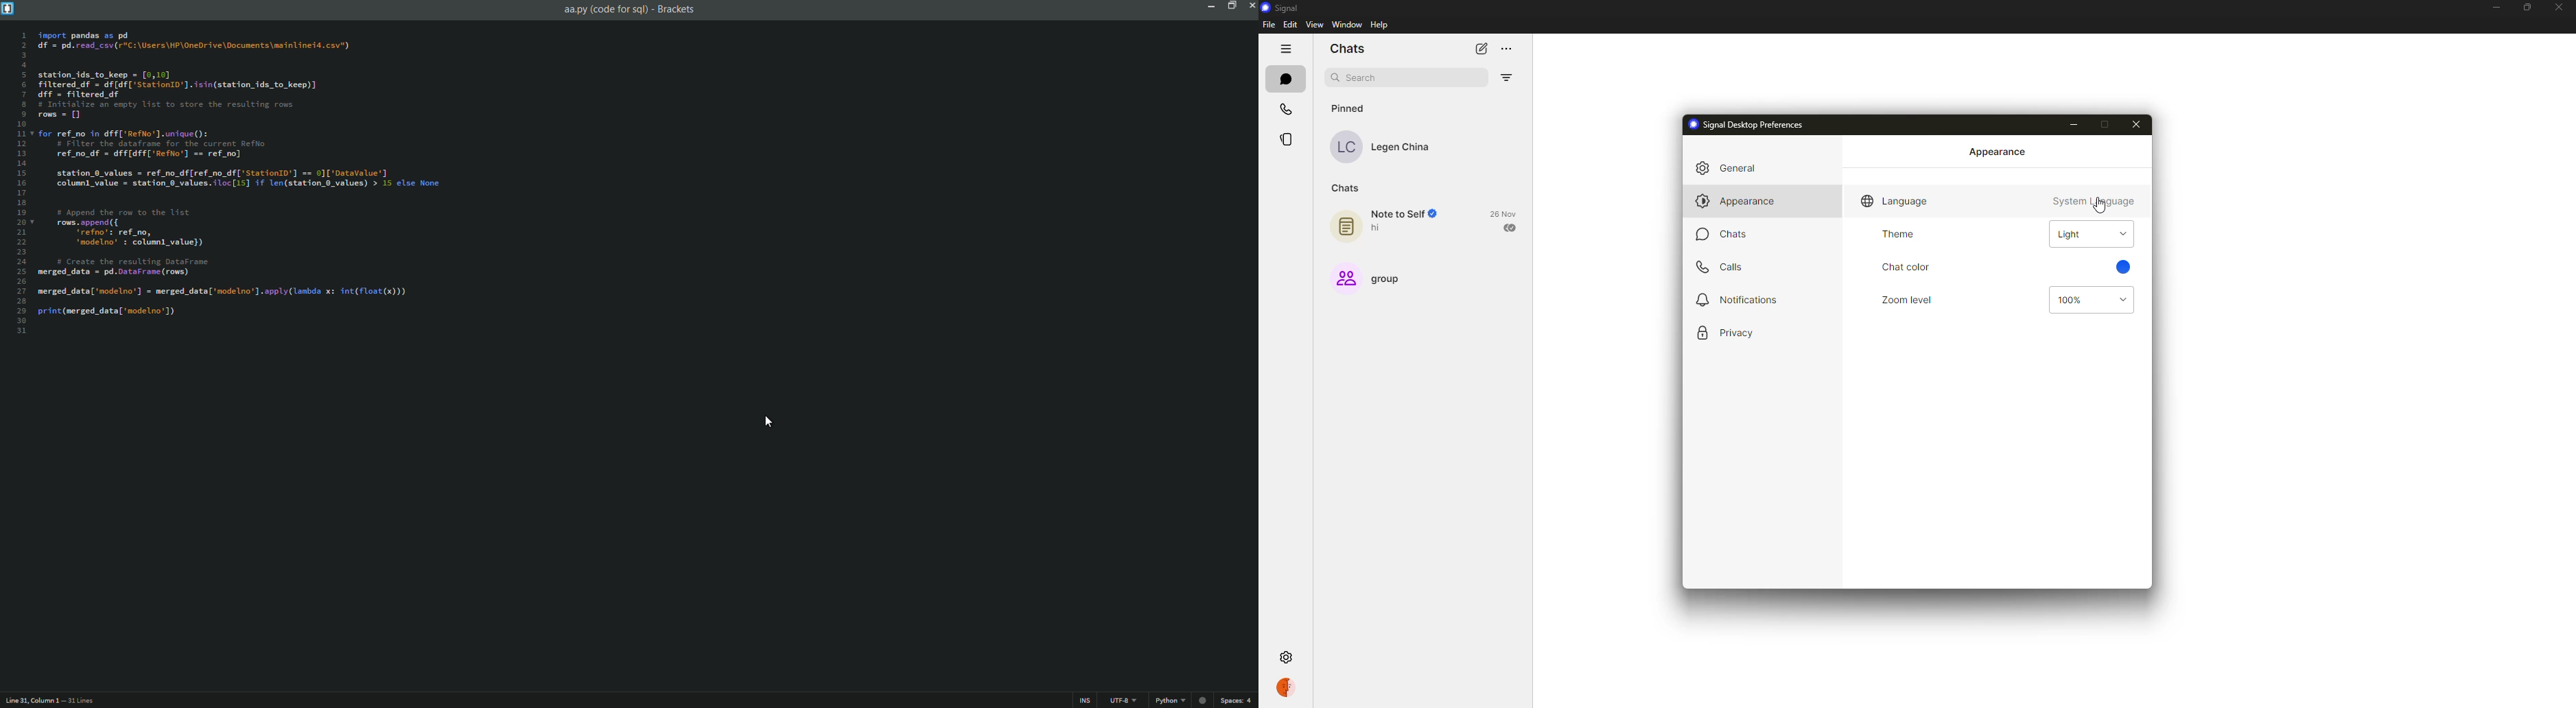 Image resolution: width=2576 pixels, height=728 pixels. Describe the element at coordinates (1726, 266) in the screenshot. I see `calls` at that location.